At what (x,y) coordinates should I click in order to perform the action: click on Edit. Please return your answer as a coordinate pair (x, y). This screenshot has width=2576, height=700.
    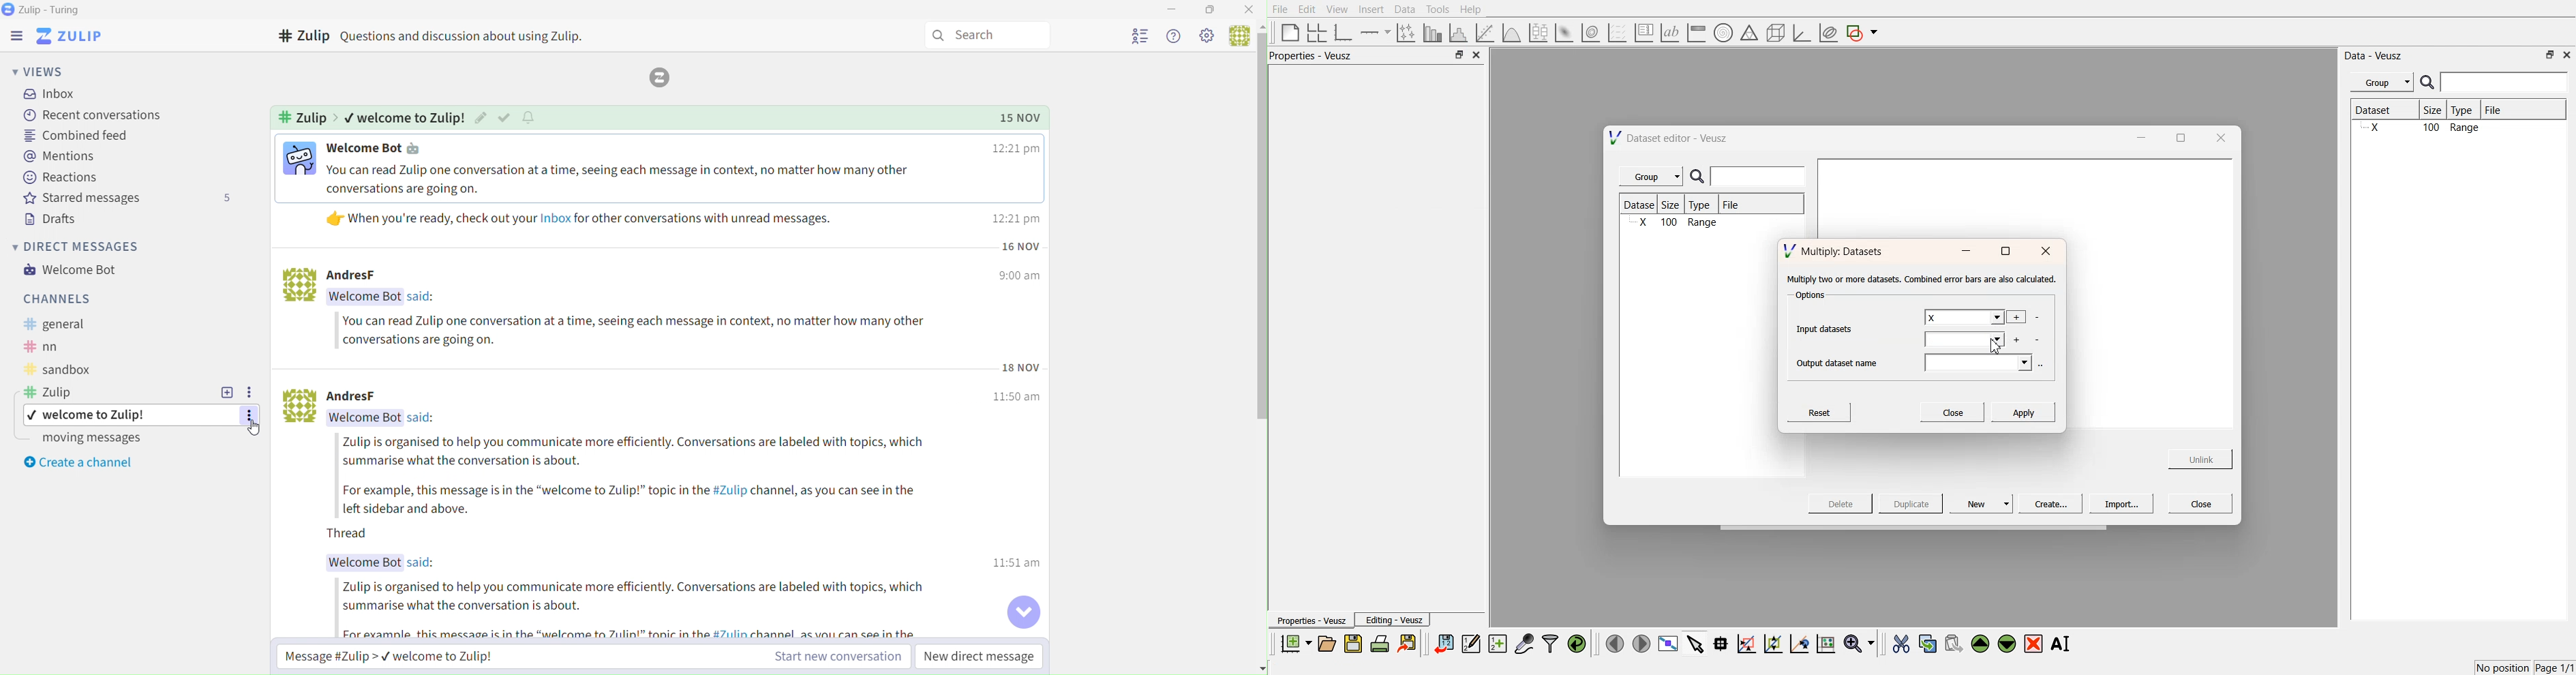
    Looking at the image, I should click on (1307, 9).